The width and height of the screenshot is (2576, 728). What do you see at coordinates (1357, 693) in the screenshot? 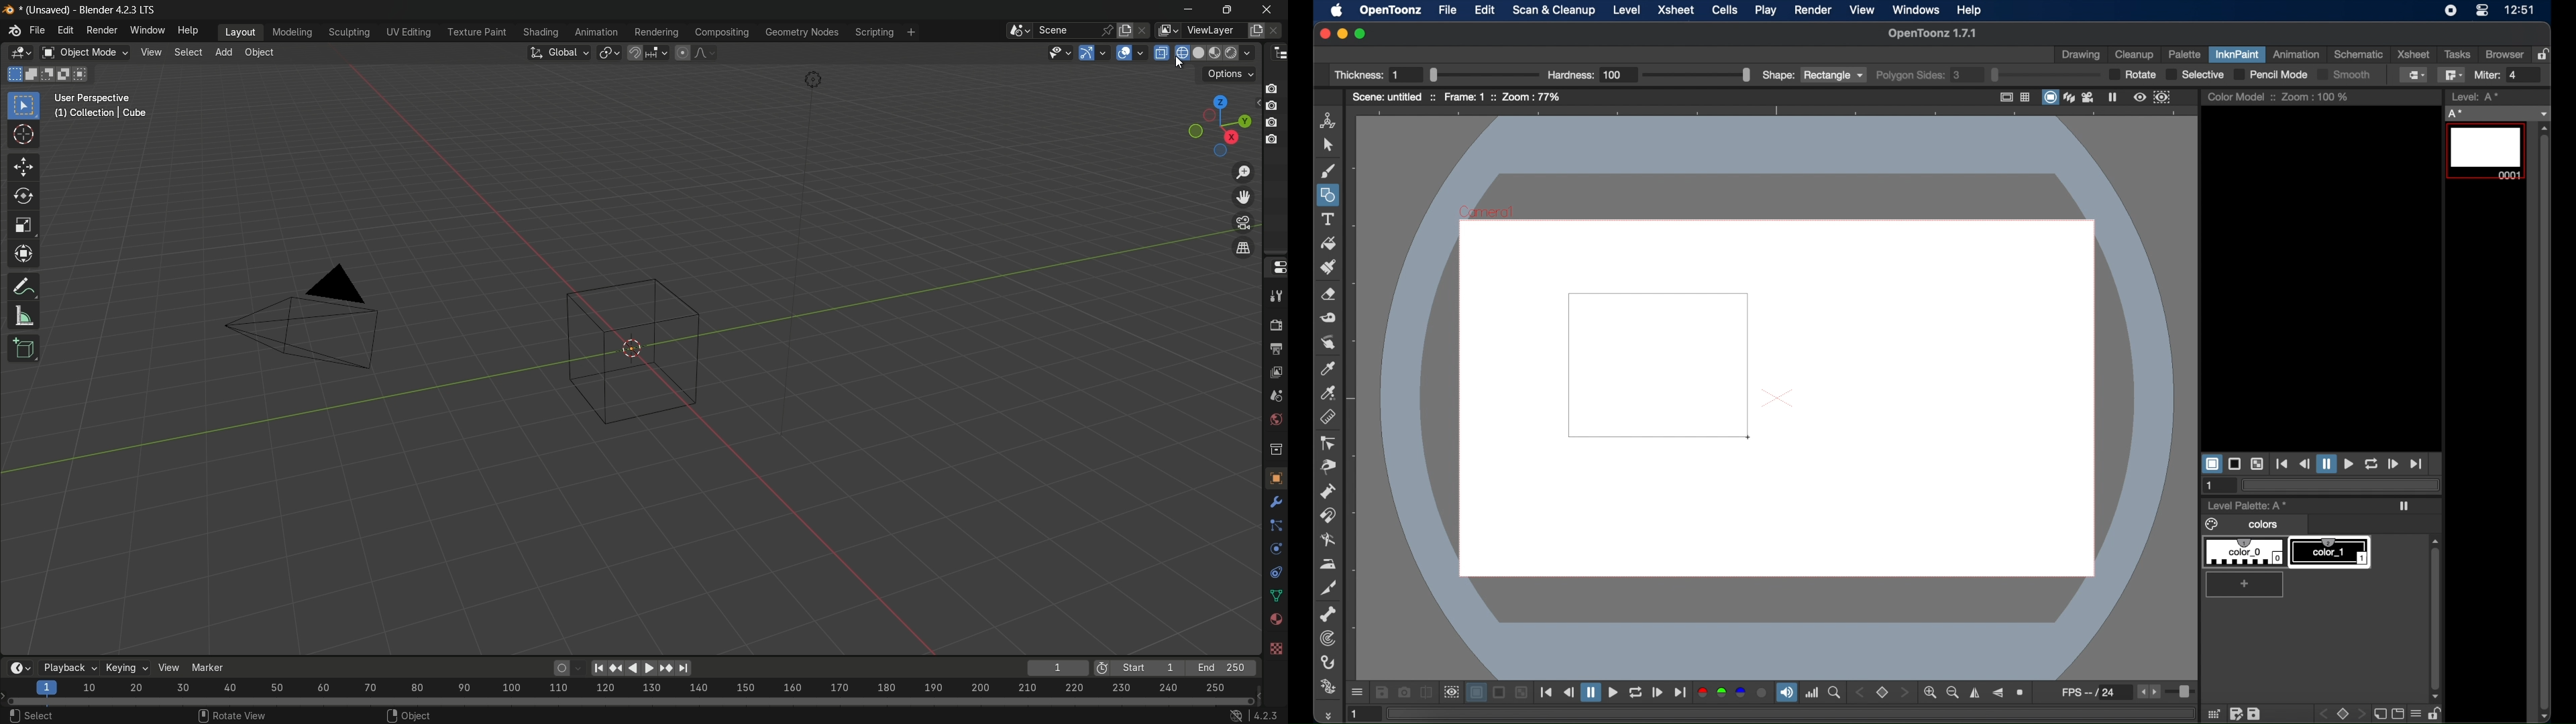
I see `more options` at bounding box center [1357, 693].